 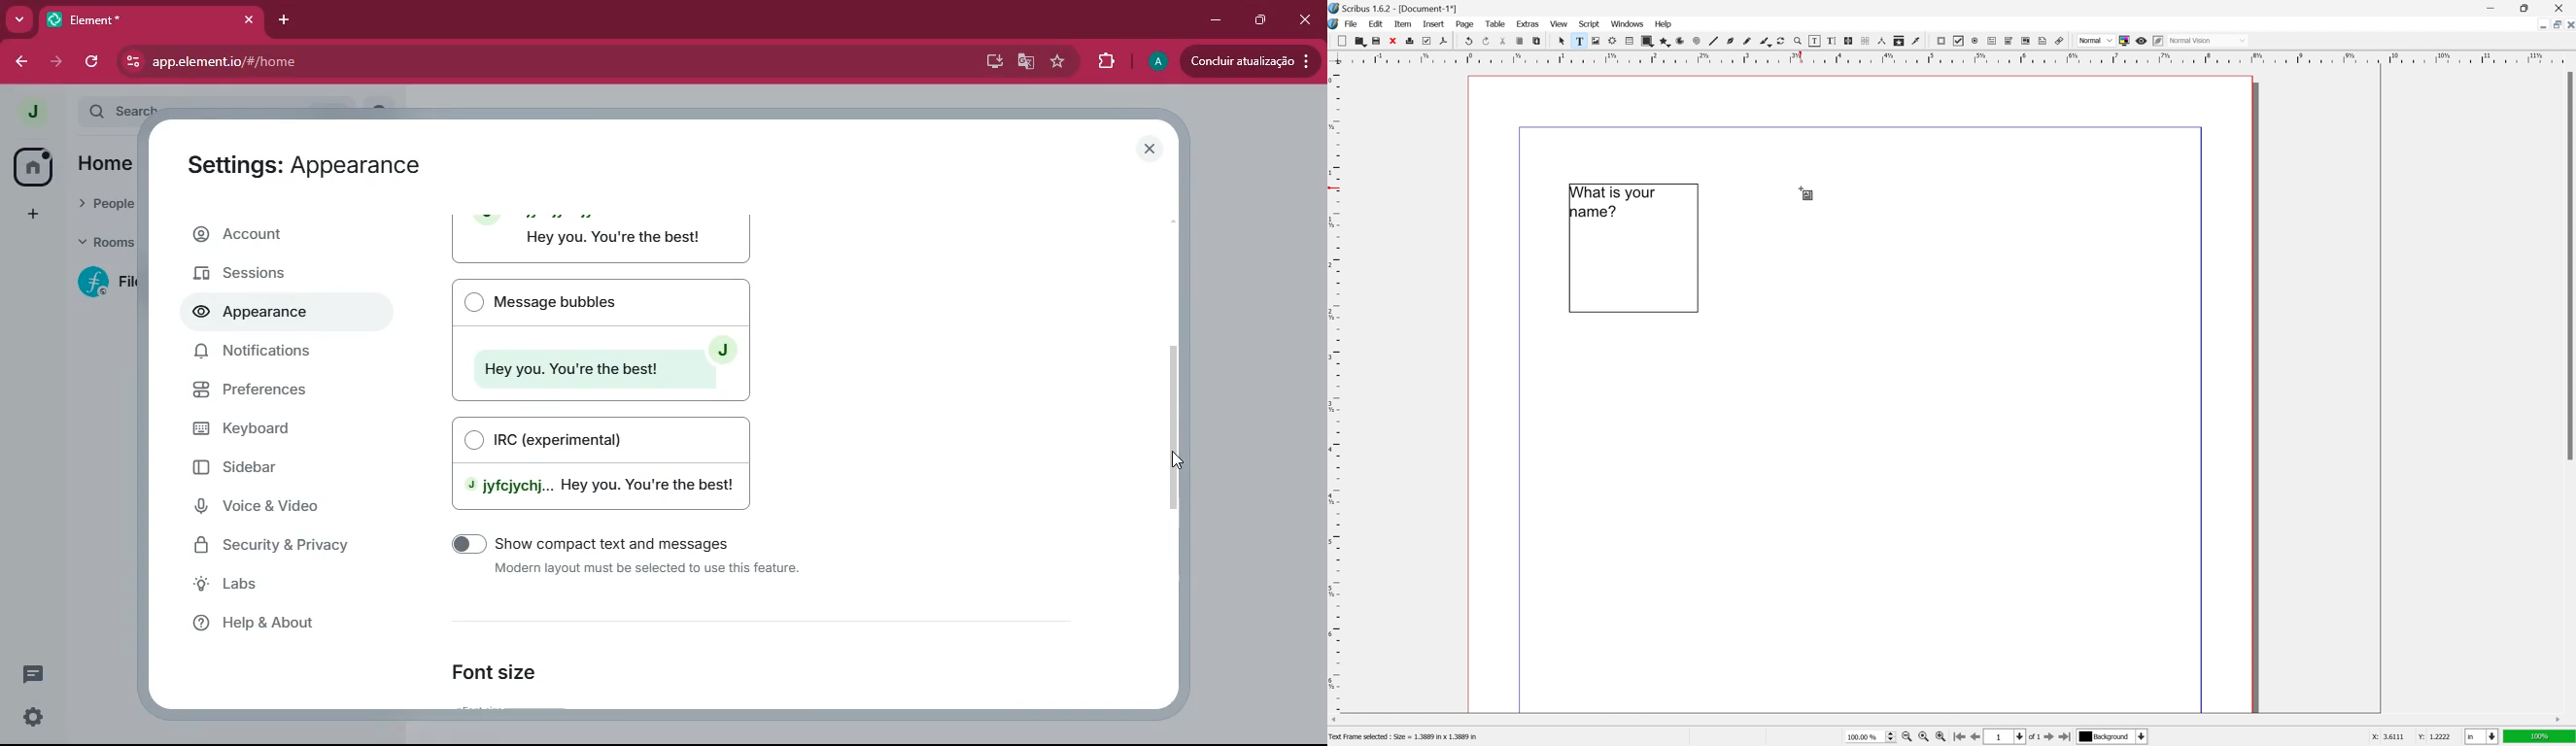 I want to click on edit in preview mode, so click(x=2158, y=40).